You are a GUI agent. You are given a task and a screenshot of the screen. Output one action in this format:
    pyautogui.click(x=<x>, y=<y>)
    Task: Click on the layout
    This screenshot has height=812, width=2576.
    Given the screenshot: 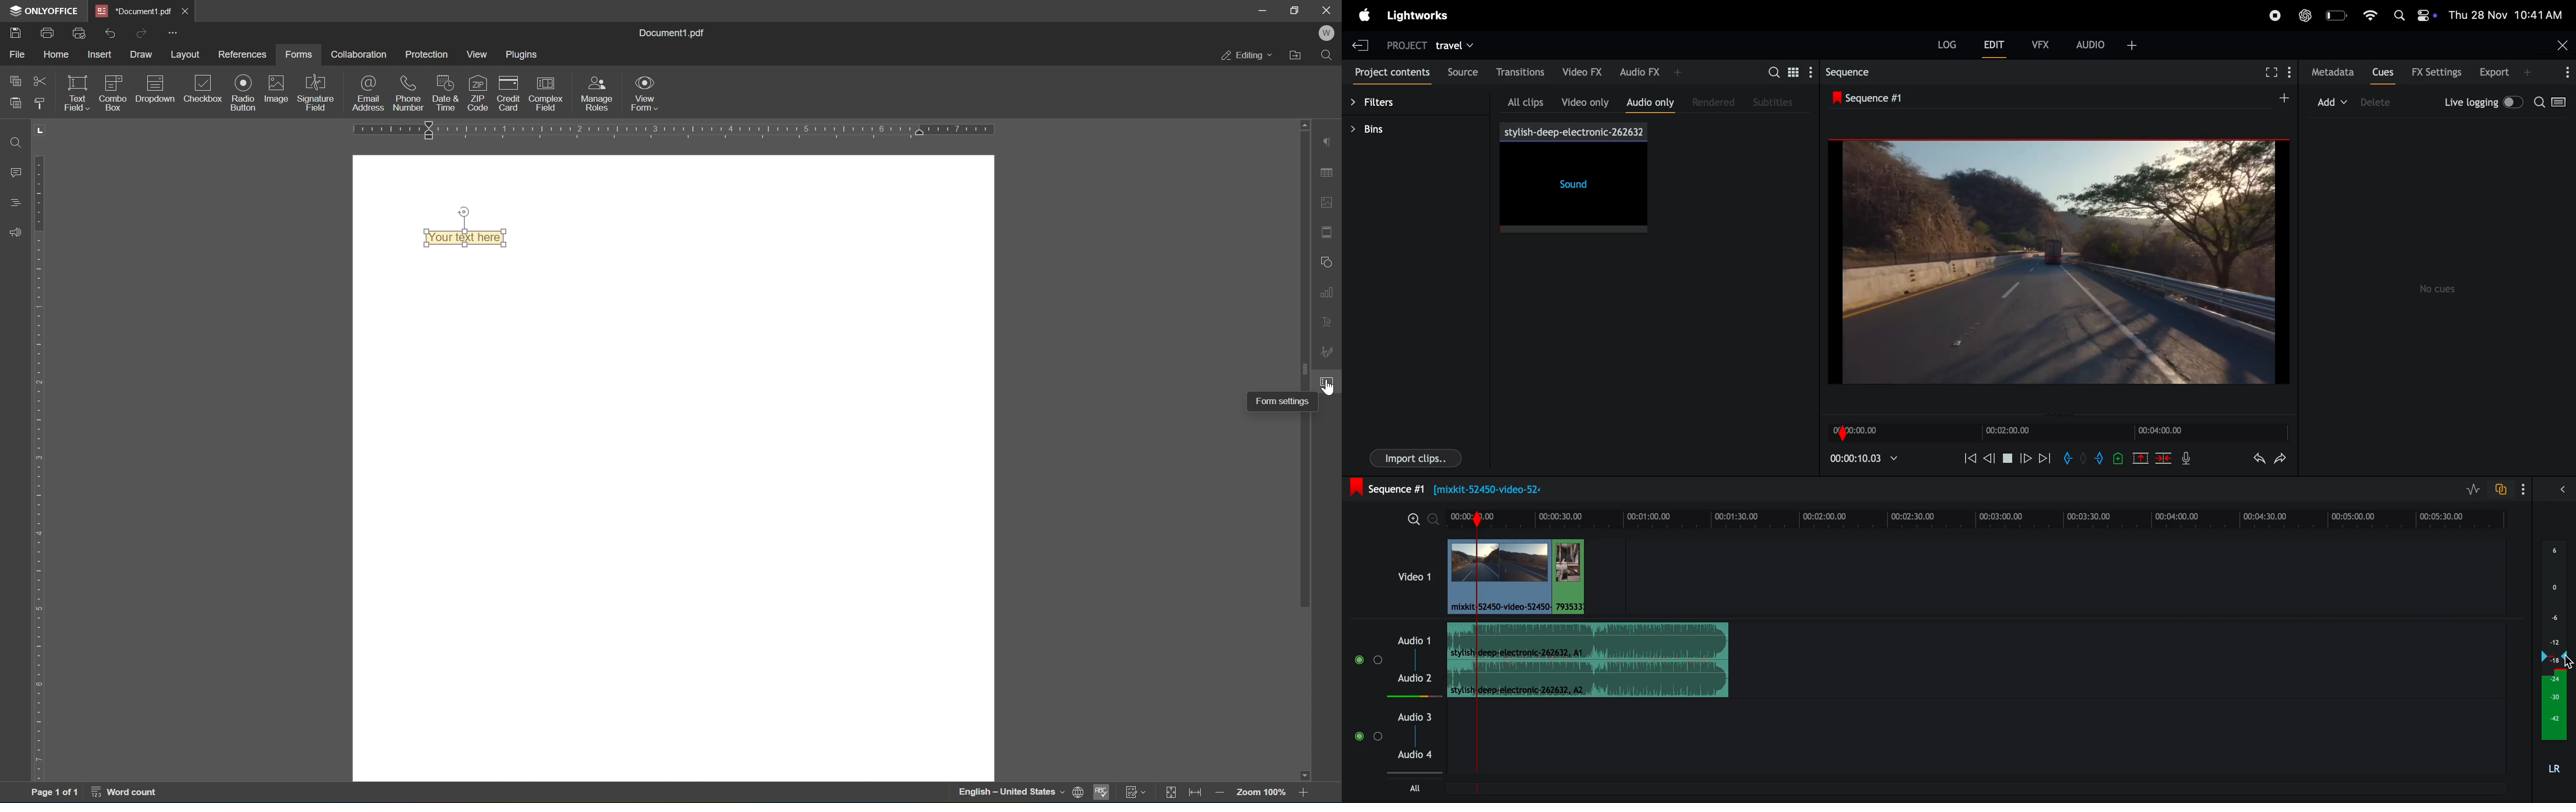 What is the action you would take?
    pyautogui.click(x=186, y=55)
    